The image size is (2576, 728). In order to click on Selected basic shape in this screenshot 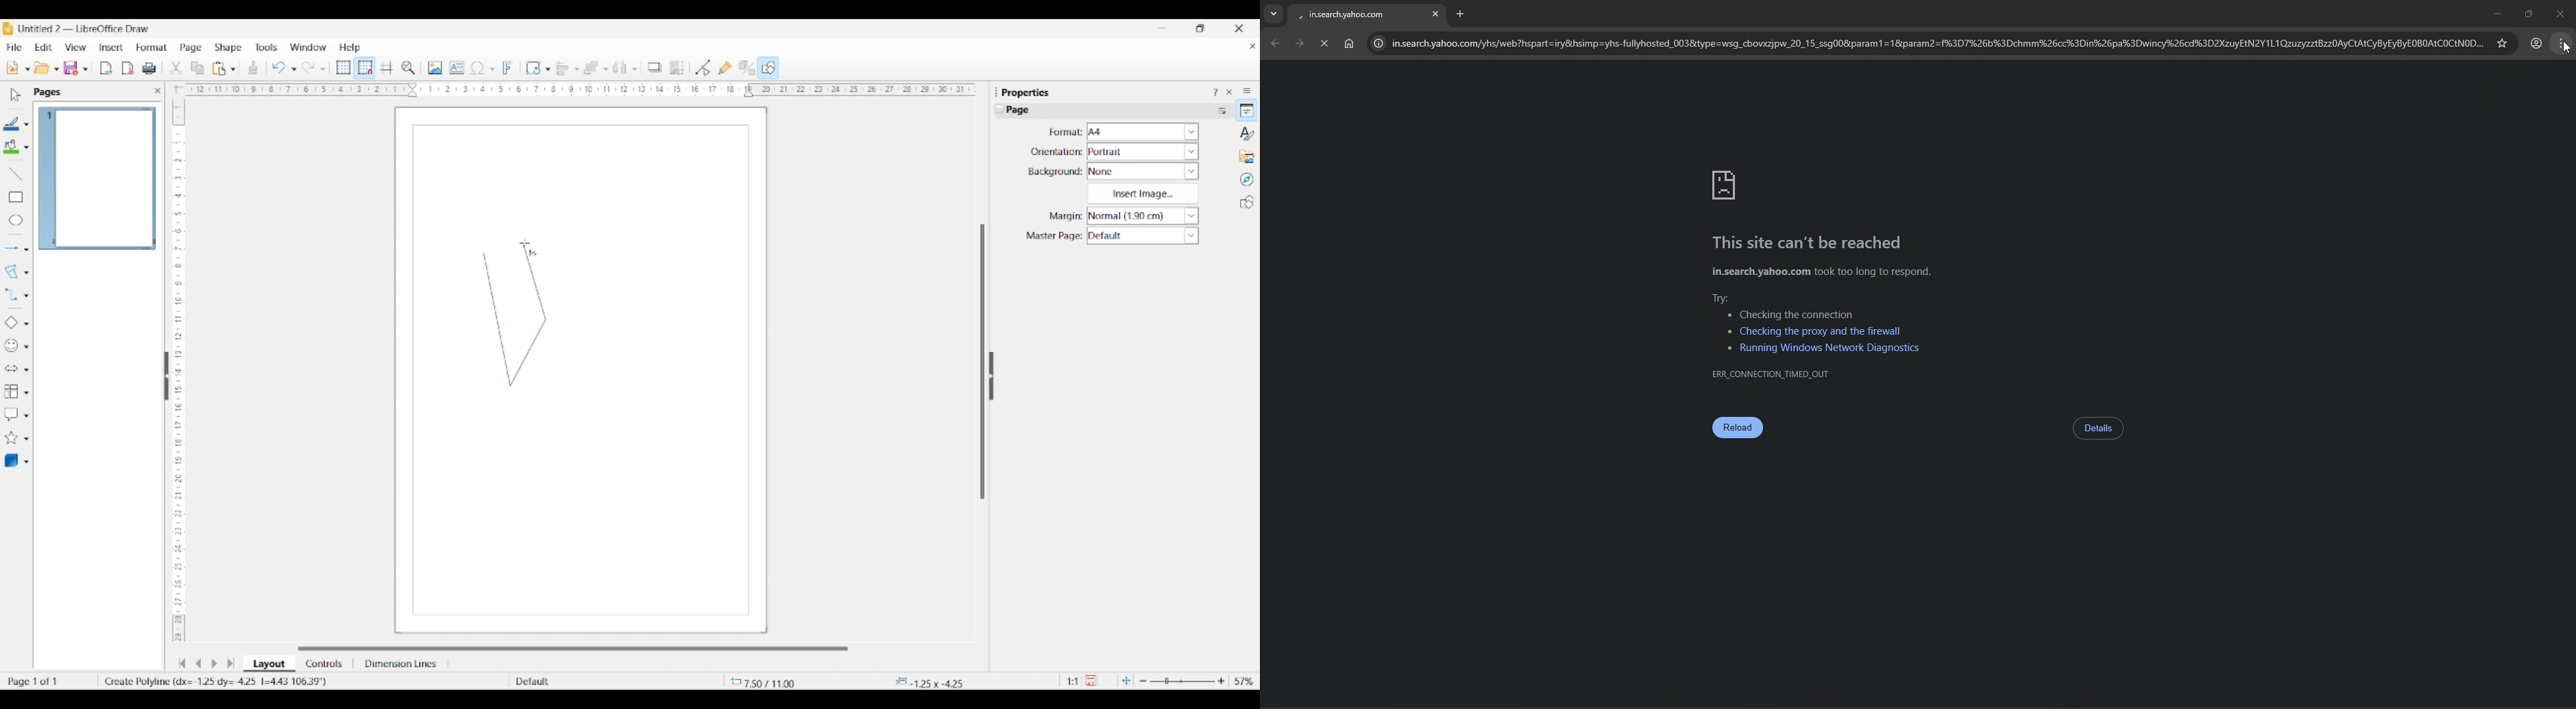, I will do `click(11, 323)`.